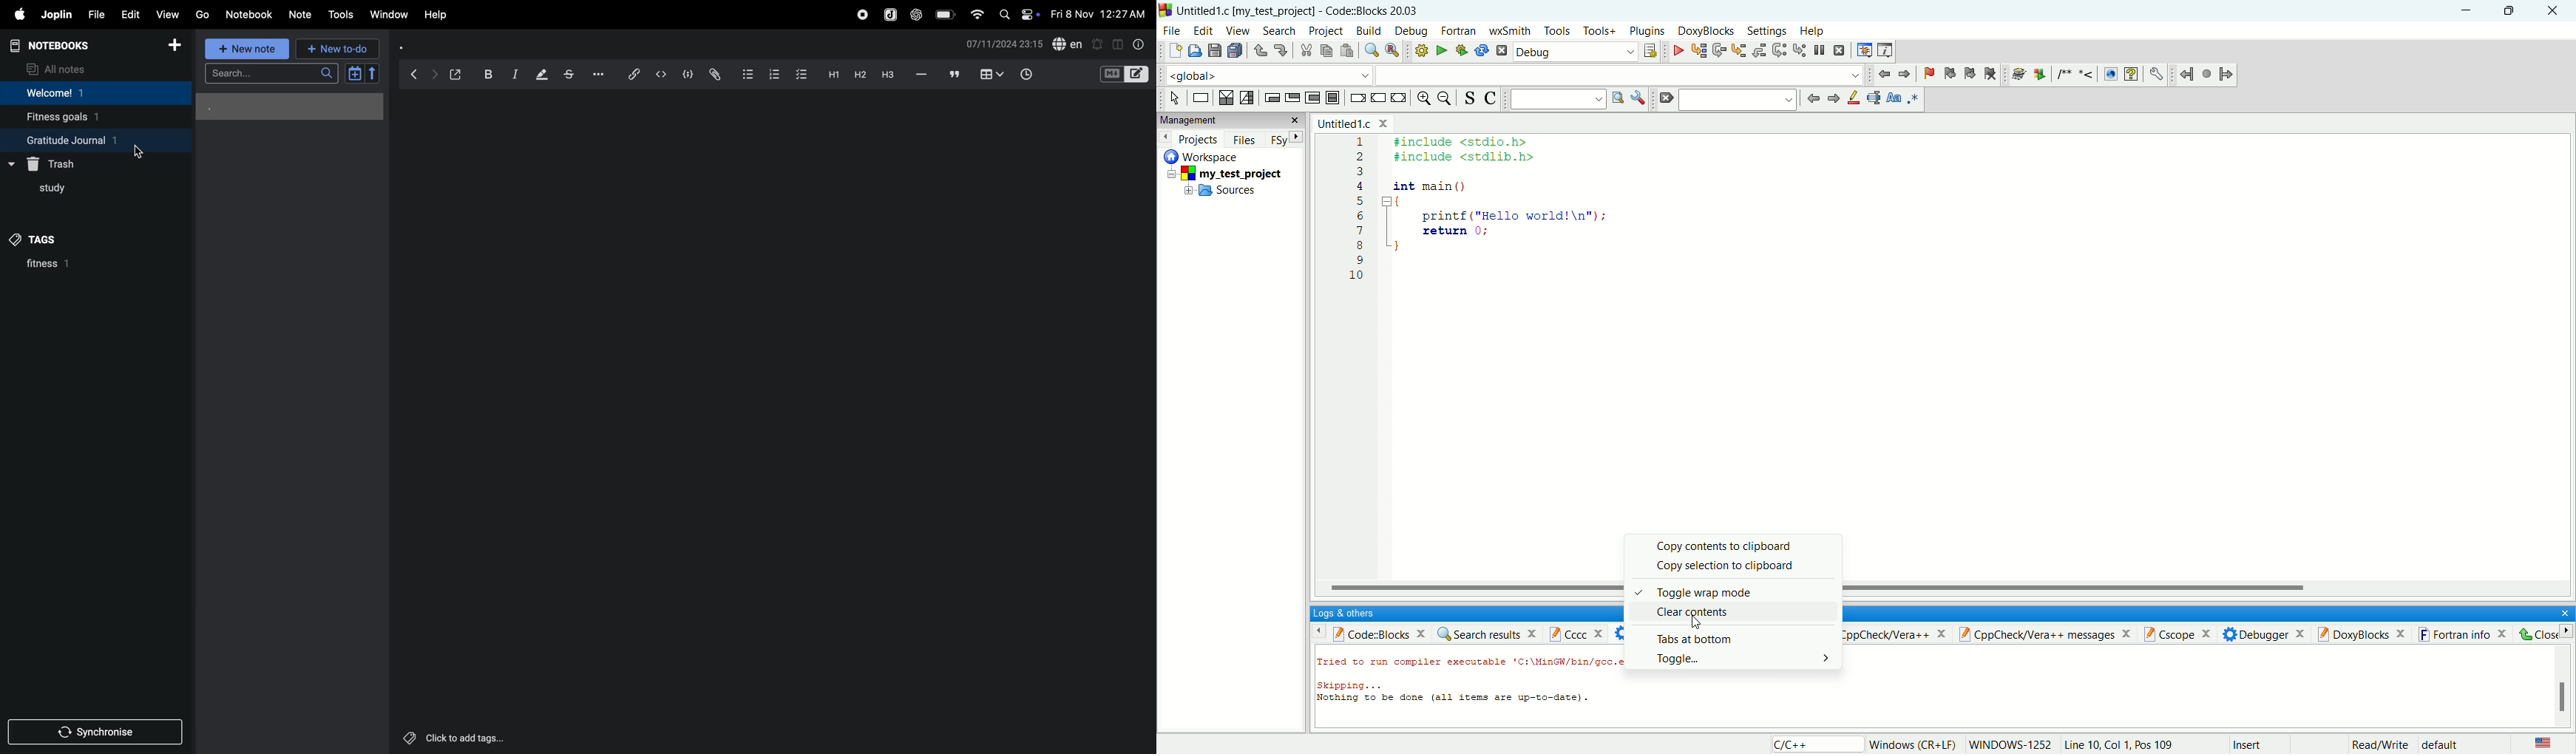  I want to click on toogle editor, so click(1124, 76).